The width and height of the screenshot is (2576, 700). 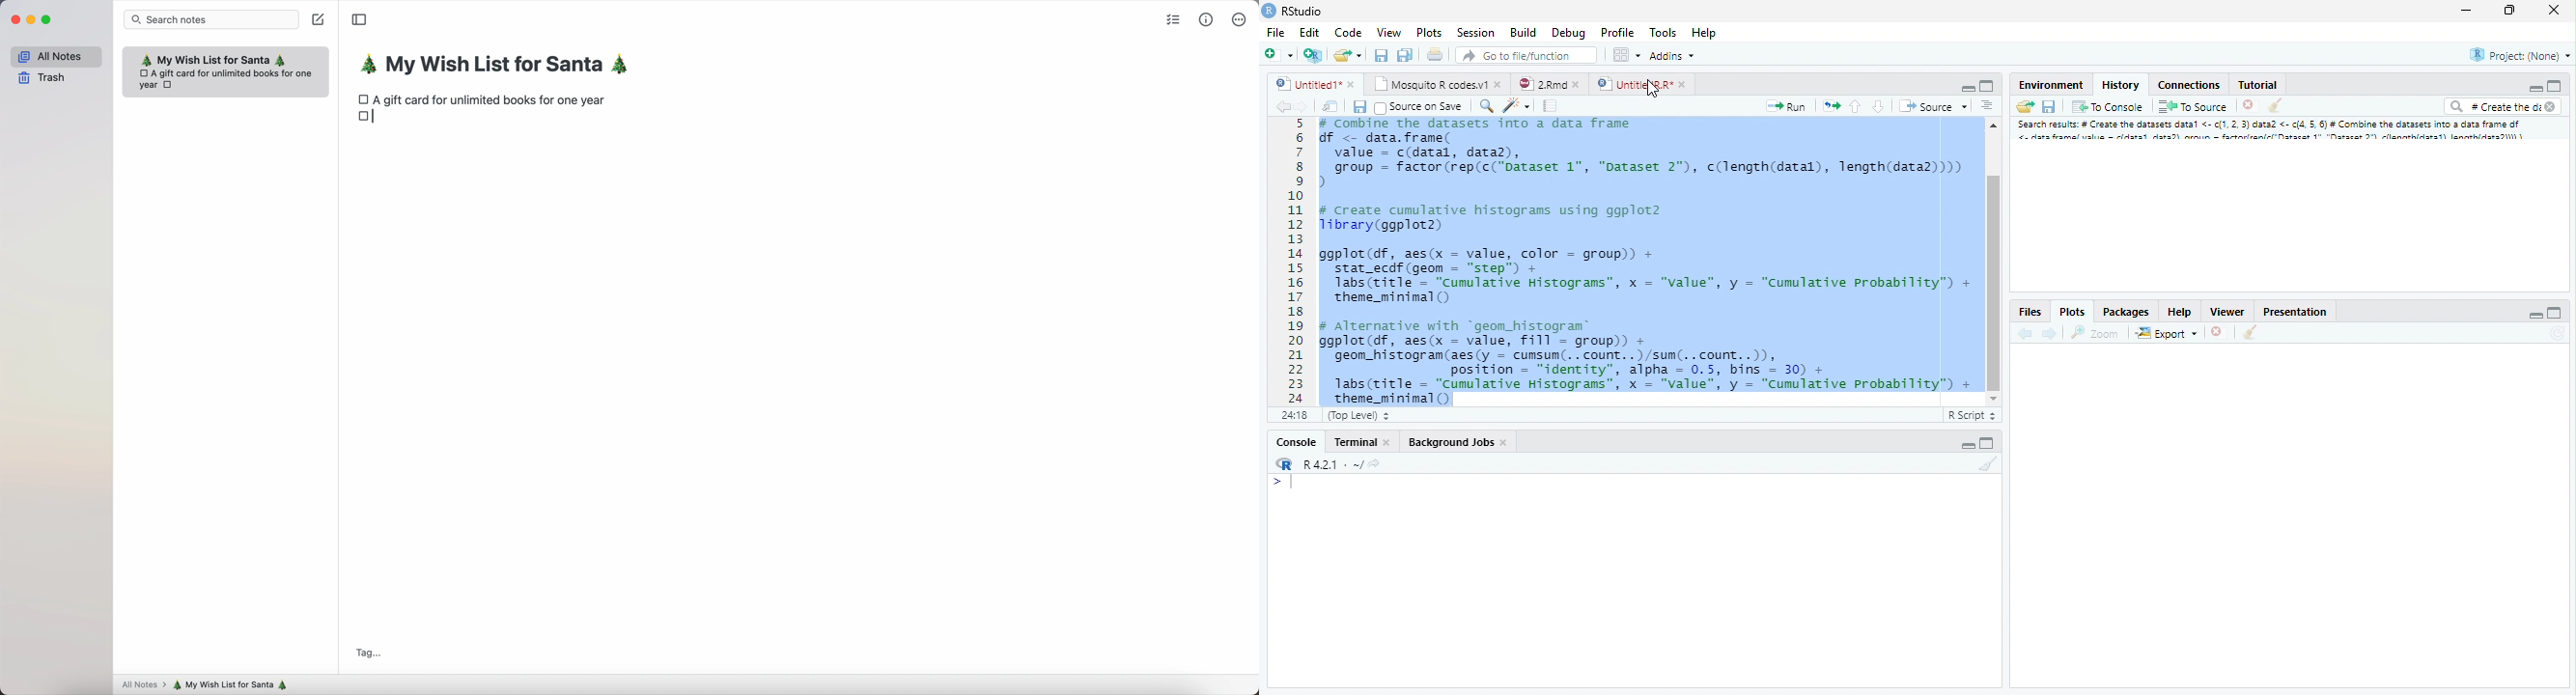 What do you see at coordinates (2093, 334) in the screenshot?
I see `Zoom` at bounding box center [2093, 334].